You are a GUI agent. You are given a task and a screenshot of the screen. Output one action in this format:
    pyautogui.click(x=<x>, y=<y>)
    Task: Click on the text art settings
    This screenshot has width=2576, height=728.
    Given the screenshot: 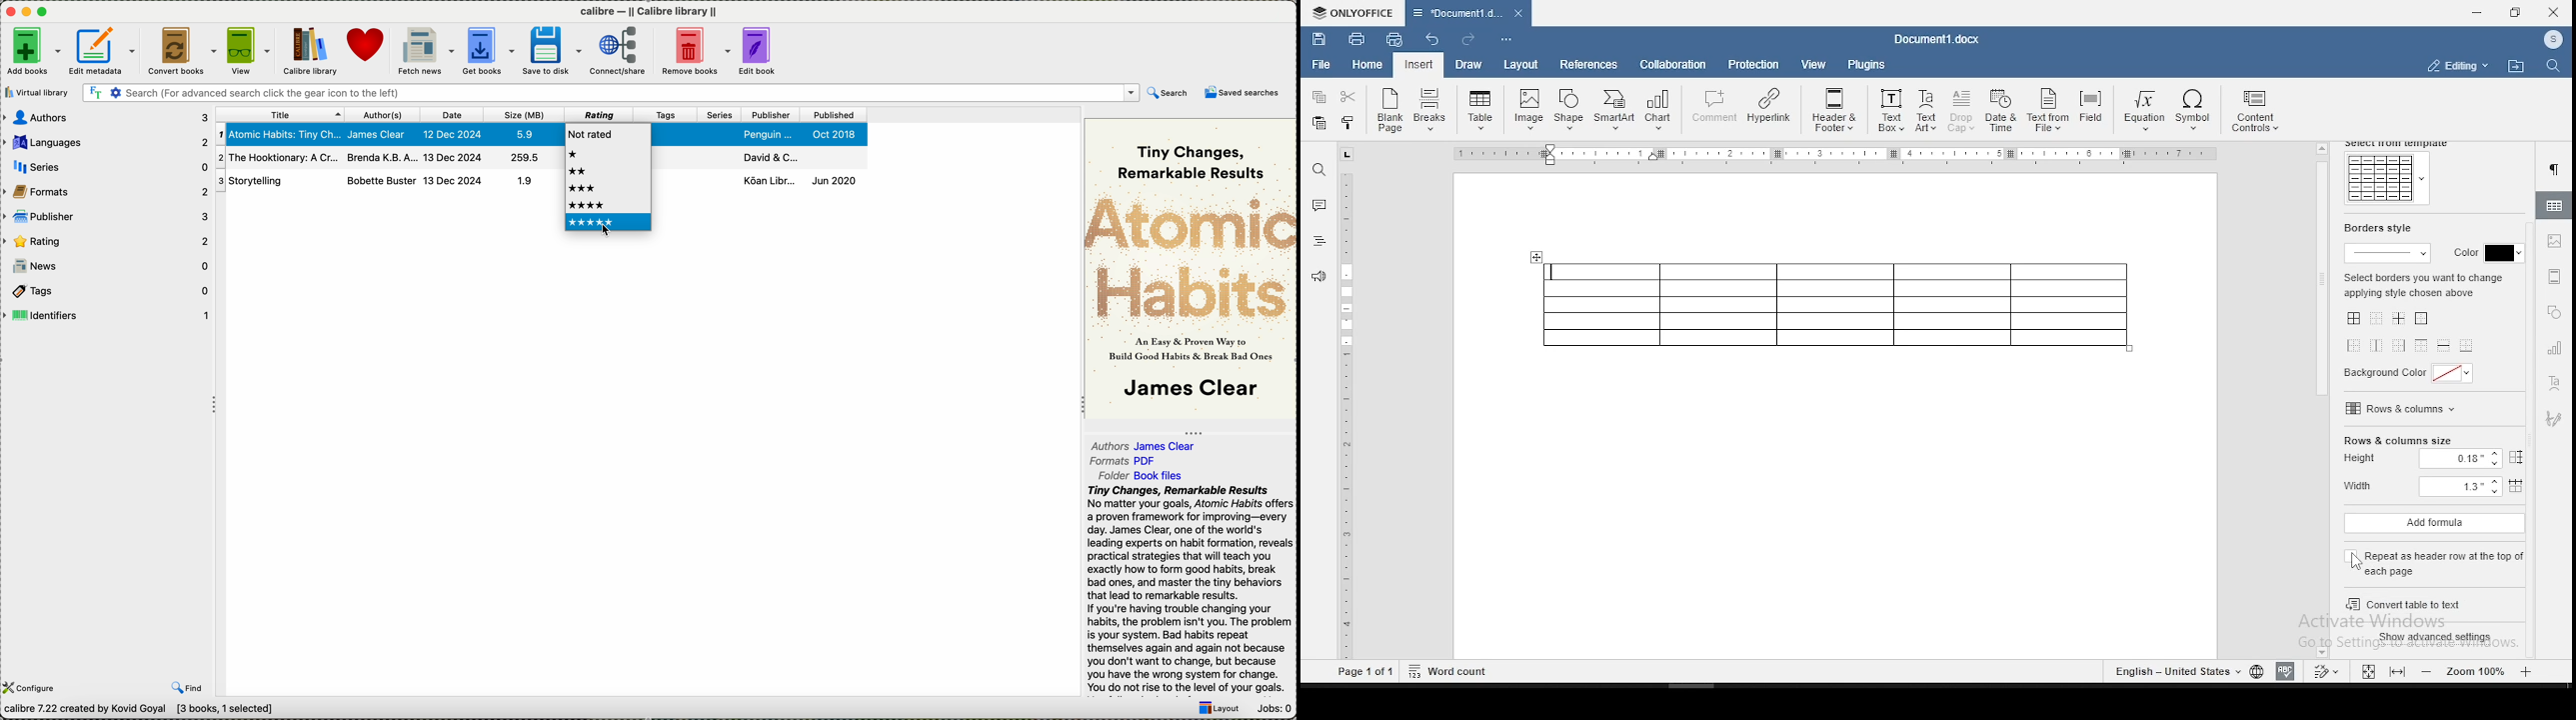 What is the action you would take?
    pyautogui.click(x=2554, y=385)
    